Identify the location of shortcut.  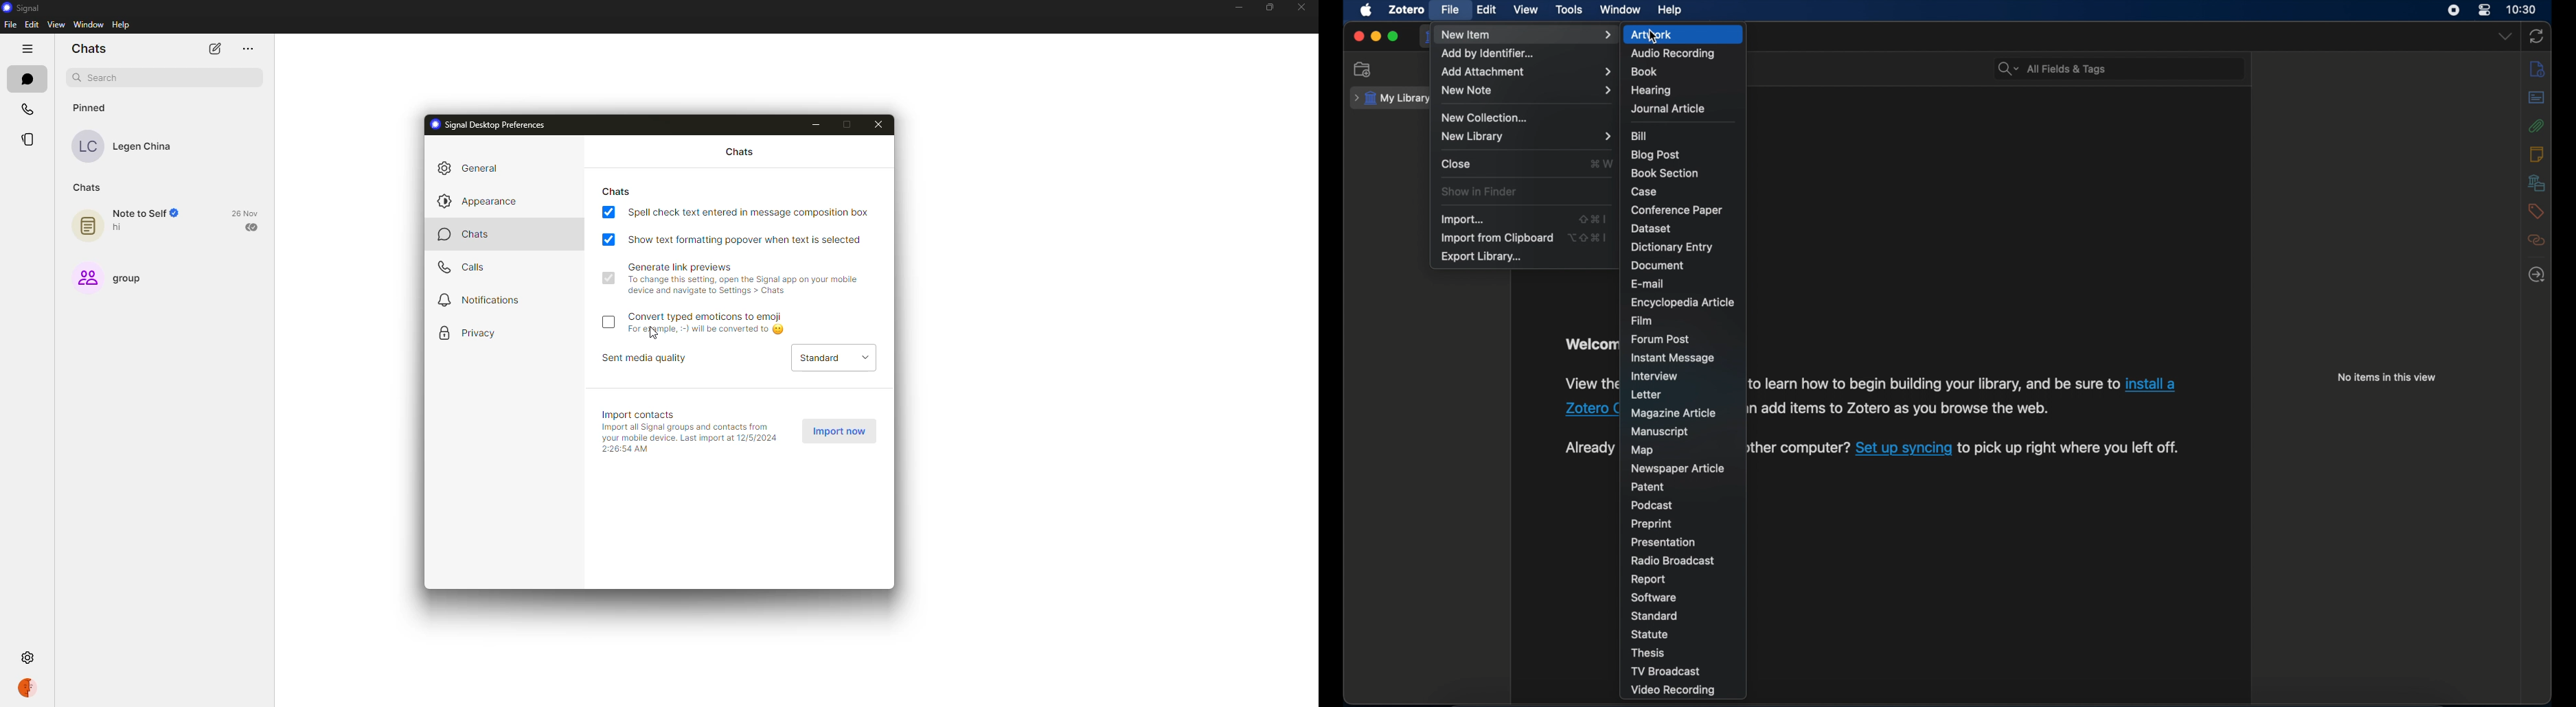
(1588, 238).